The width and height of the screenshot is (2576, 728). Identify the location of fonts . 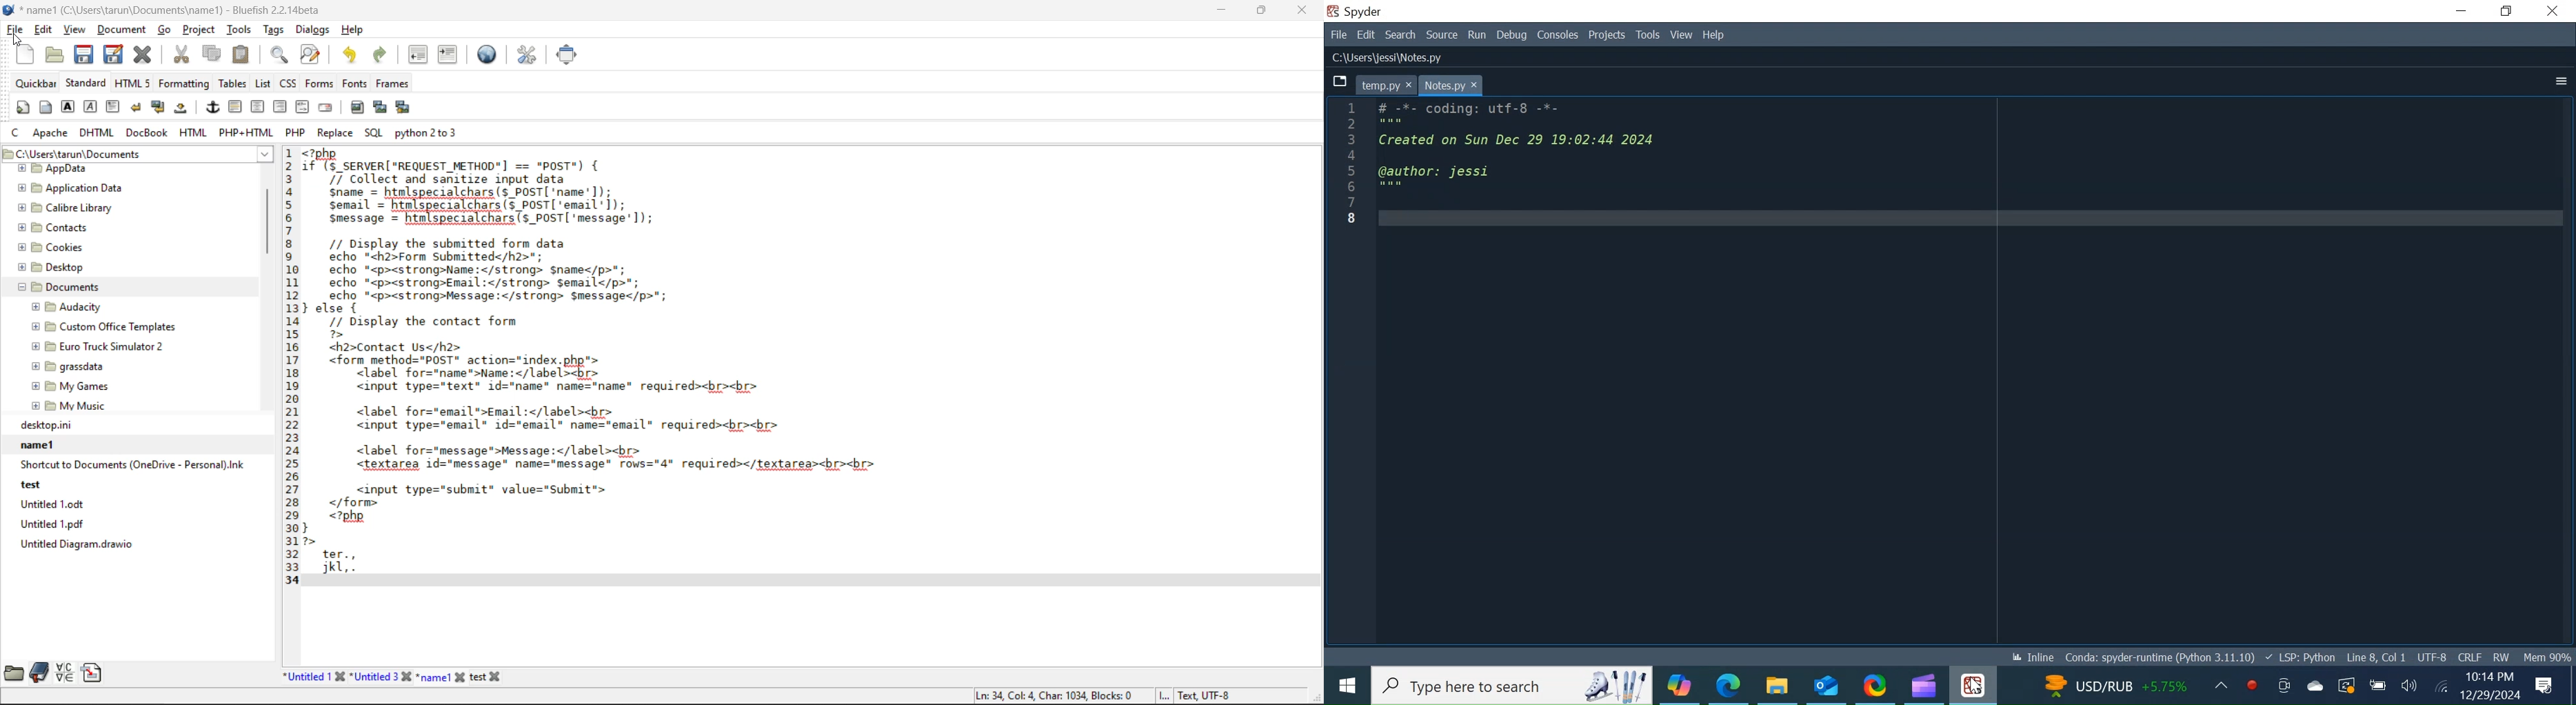
(354, 83).